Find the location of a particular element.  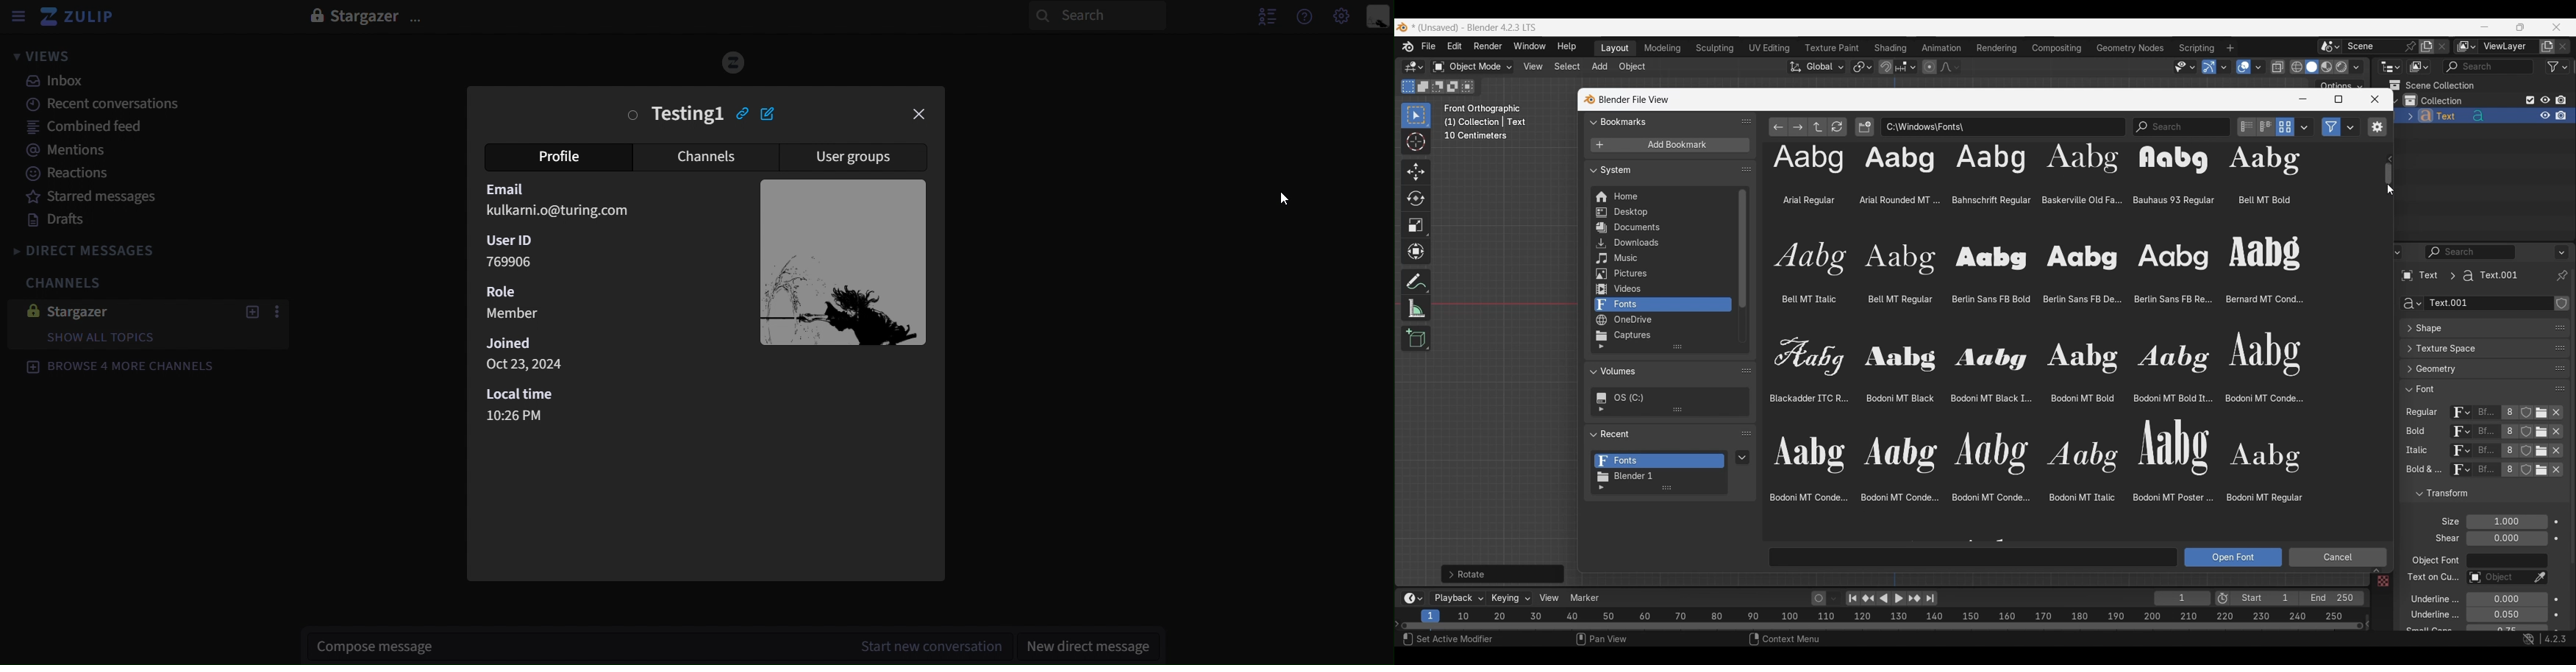

Close interface is located at coordinates (2557, 26).